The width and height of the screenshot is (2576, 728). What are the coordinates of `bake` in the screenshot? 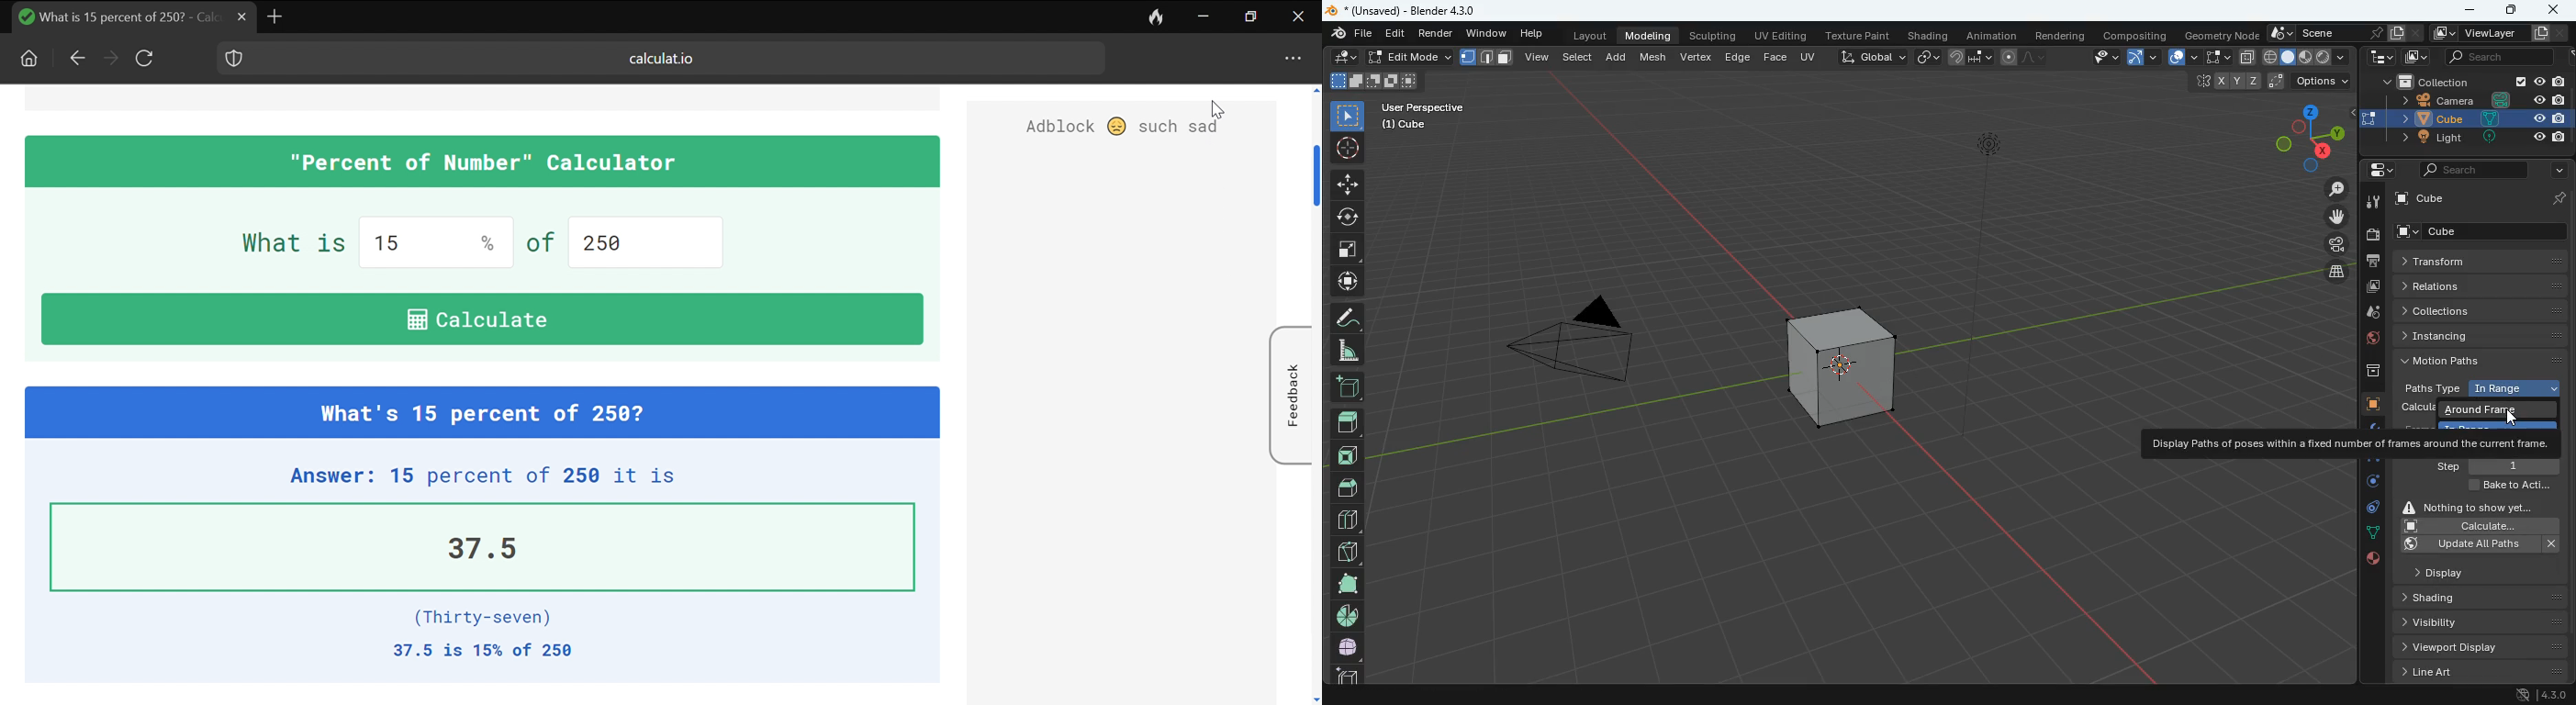 It's located at (2505, 487).